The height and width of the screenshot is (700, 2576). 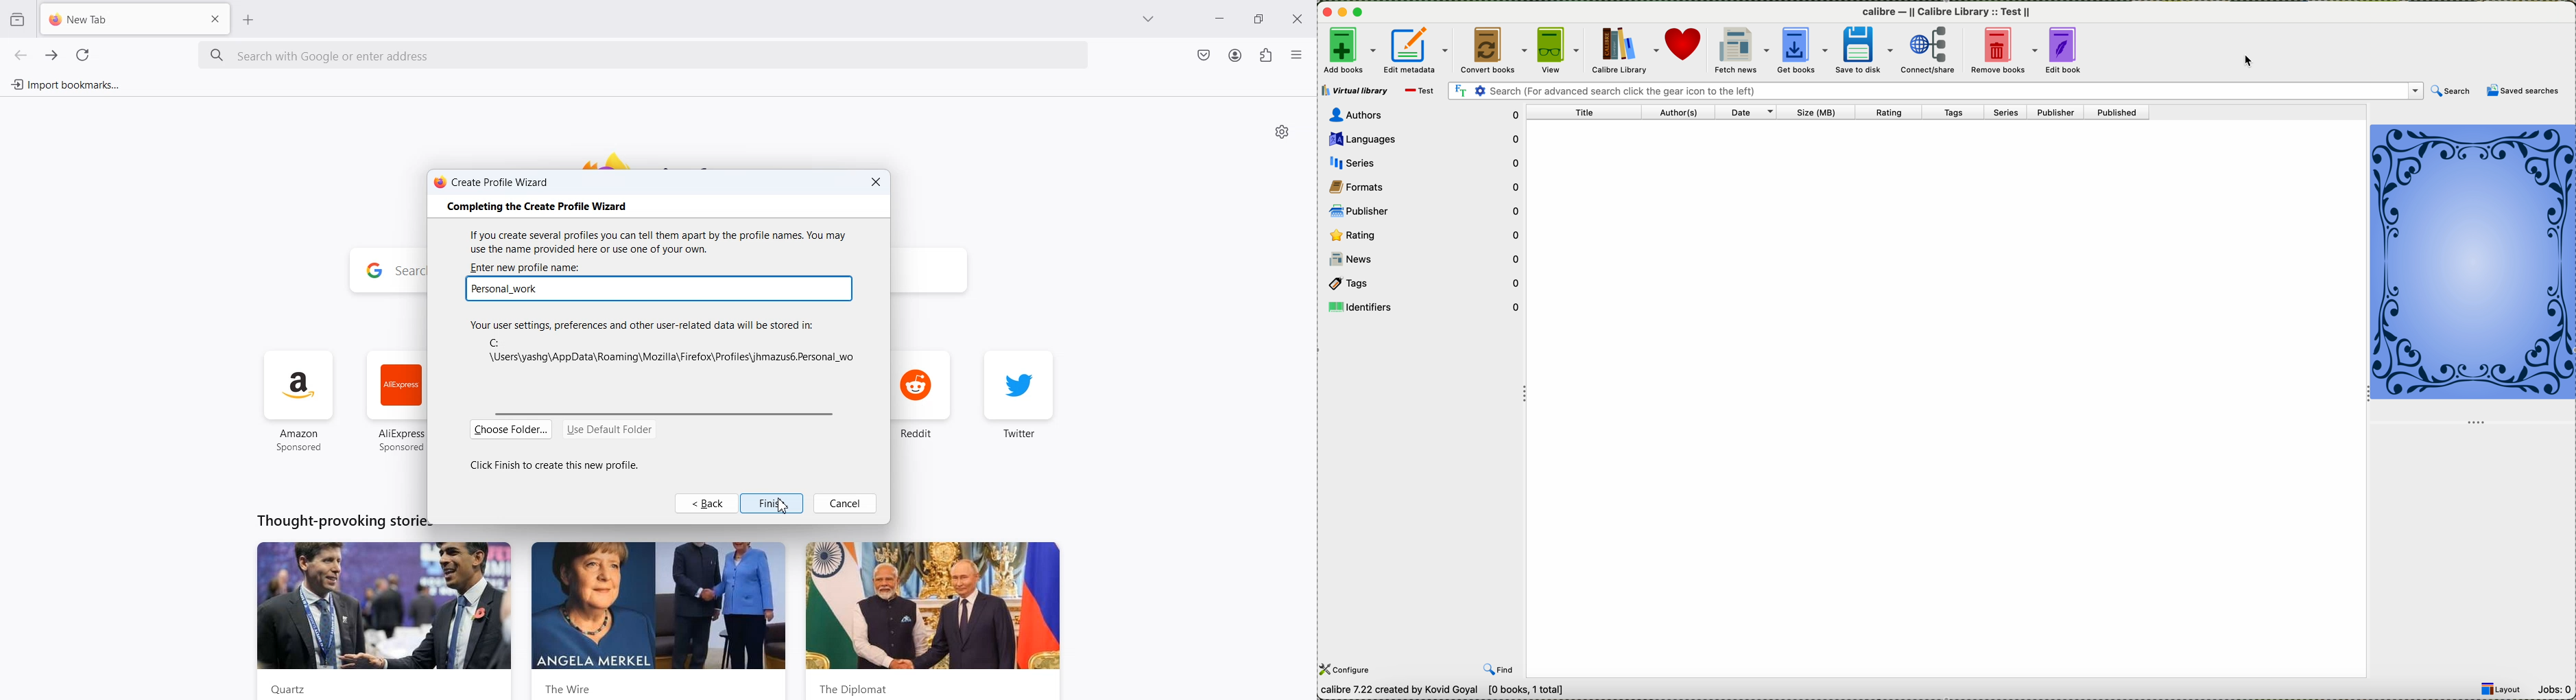 What do you see at coordinates (1426, 138) in the screenshot?
I see `Languages` at bounding box center [1426, 138].